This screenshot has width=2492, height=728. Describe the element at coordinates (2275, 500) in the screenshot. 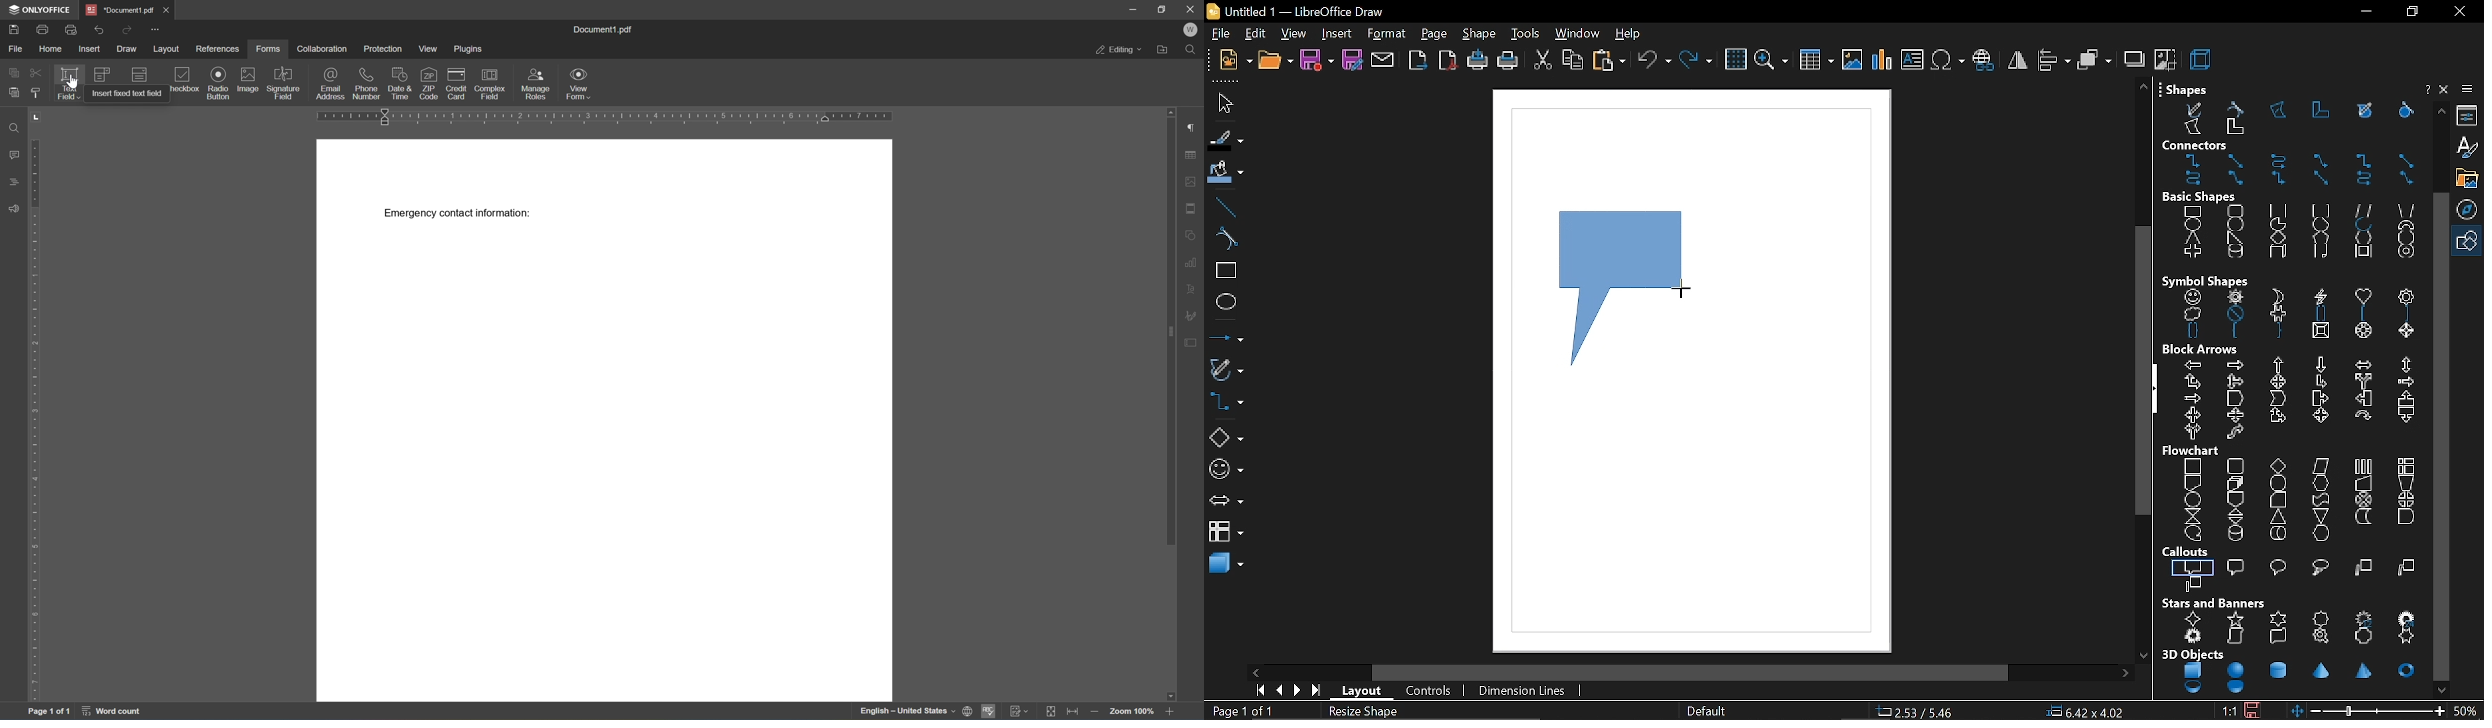

I see `card` at that location.